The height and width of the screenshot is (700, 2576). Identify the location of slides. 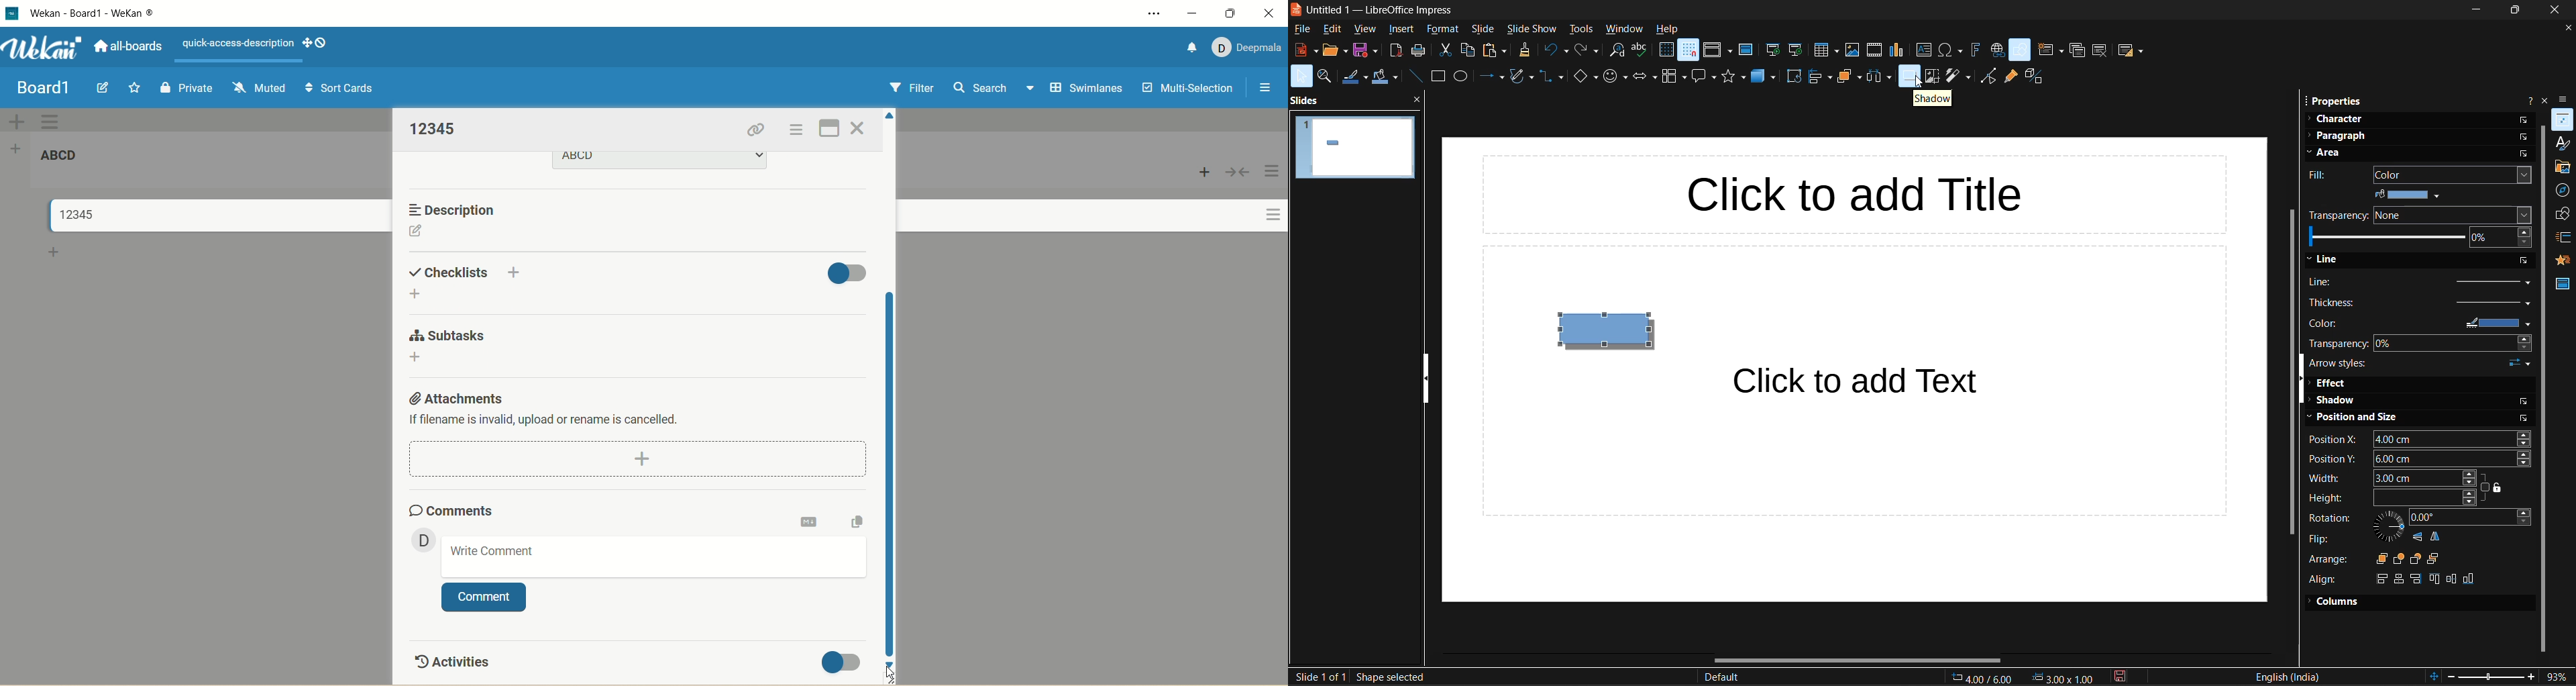
(1307, 101).